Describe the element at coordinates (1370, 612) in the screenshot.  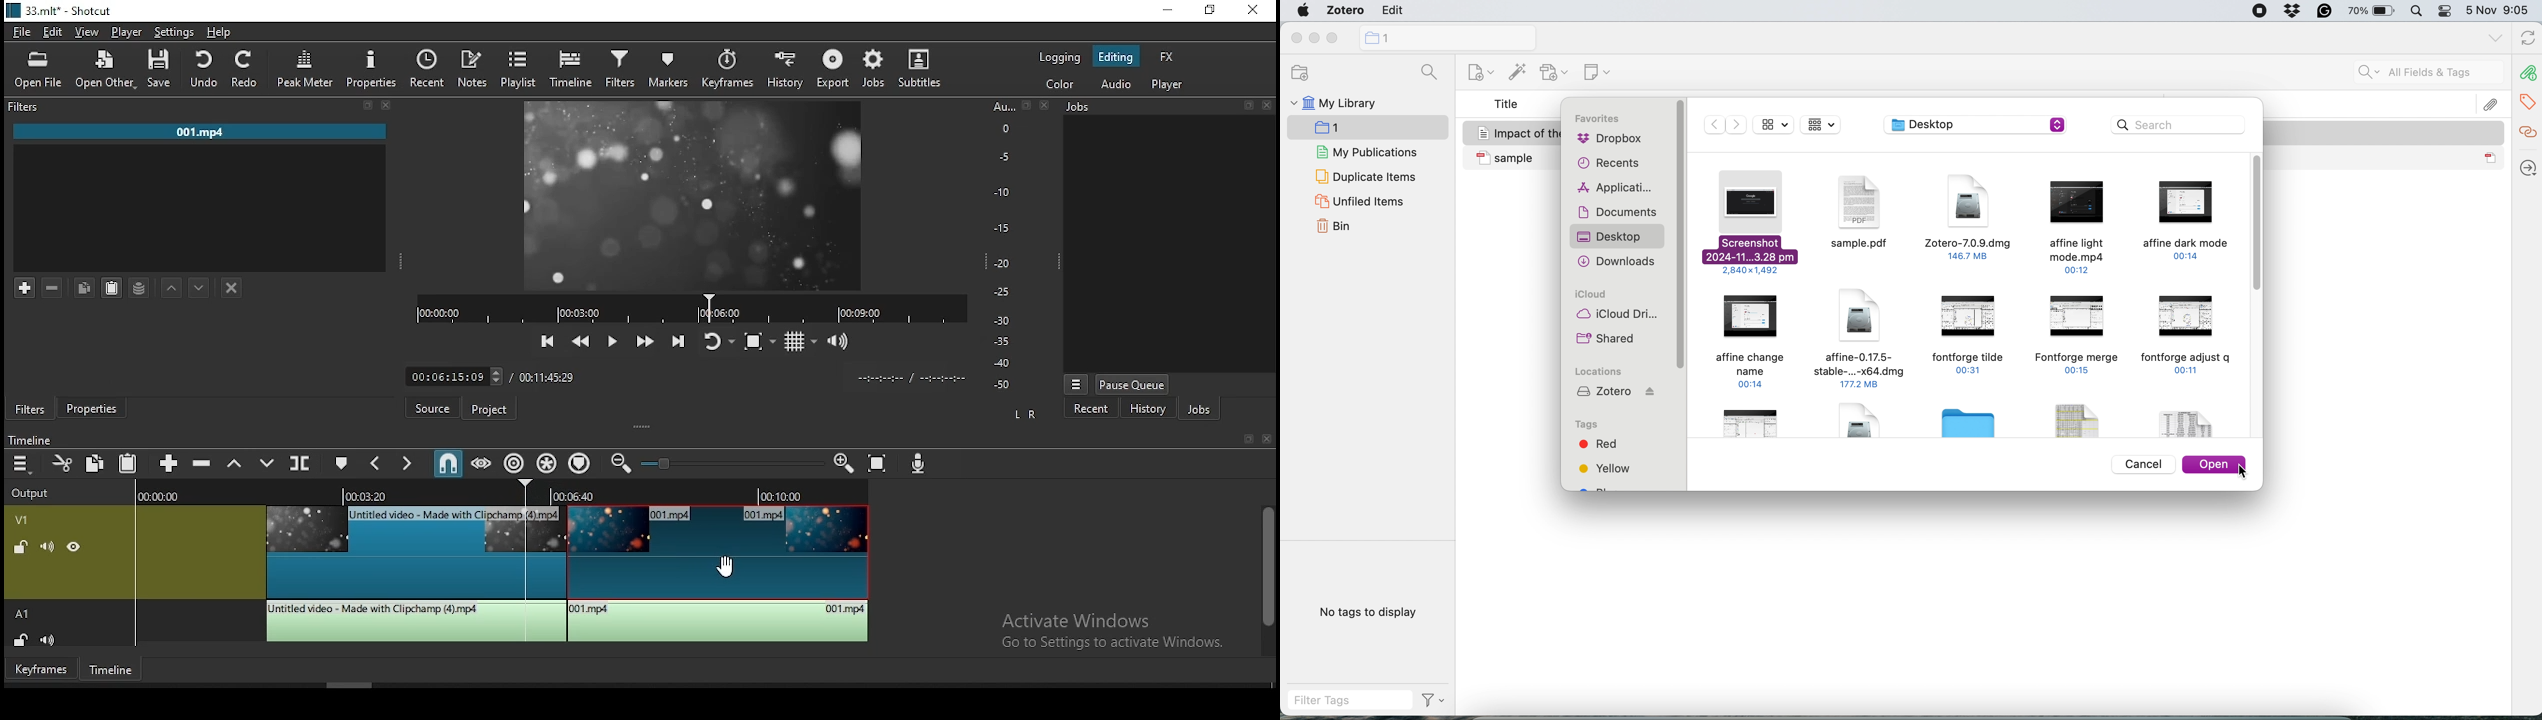
I see `no tags to display` at that location.